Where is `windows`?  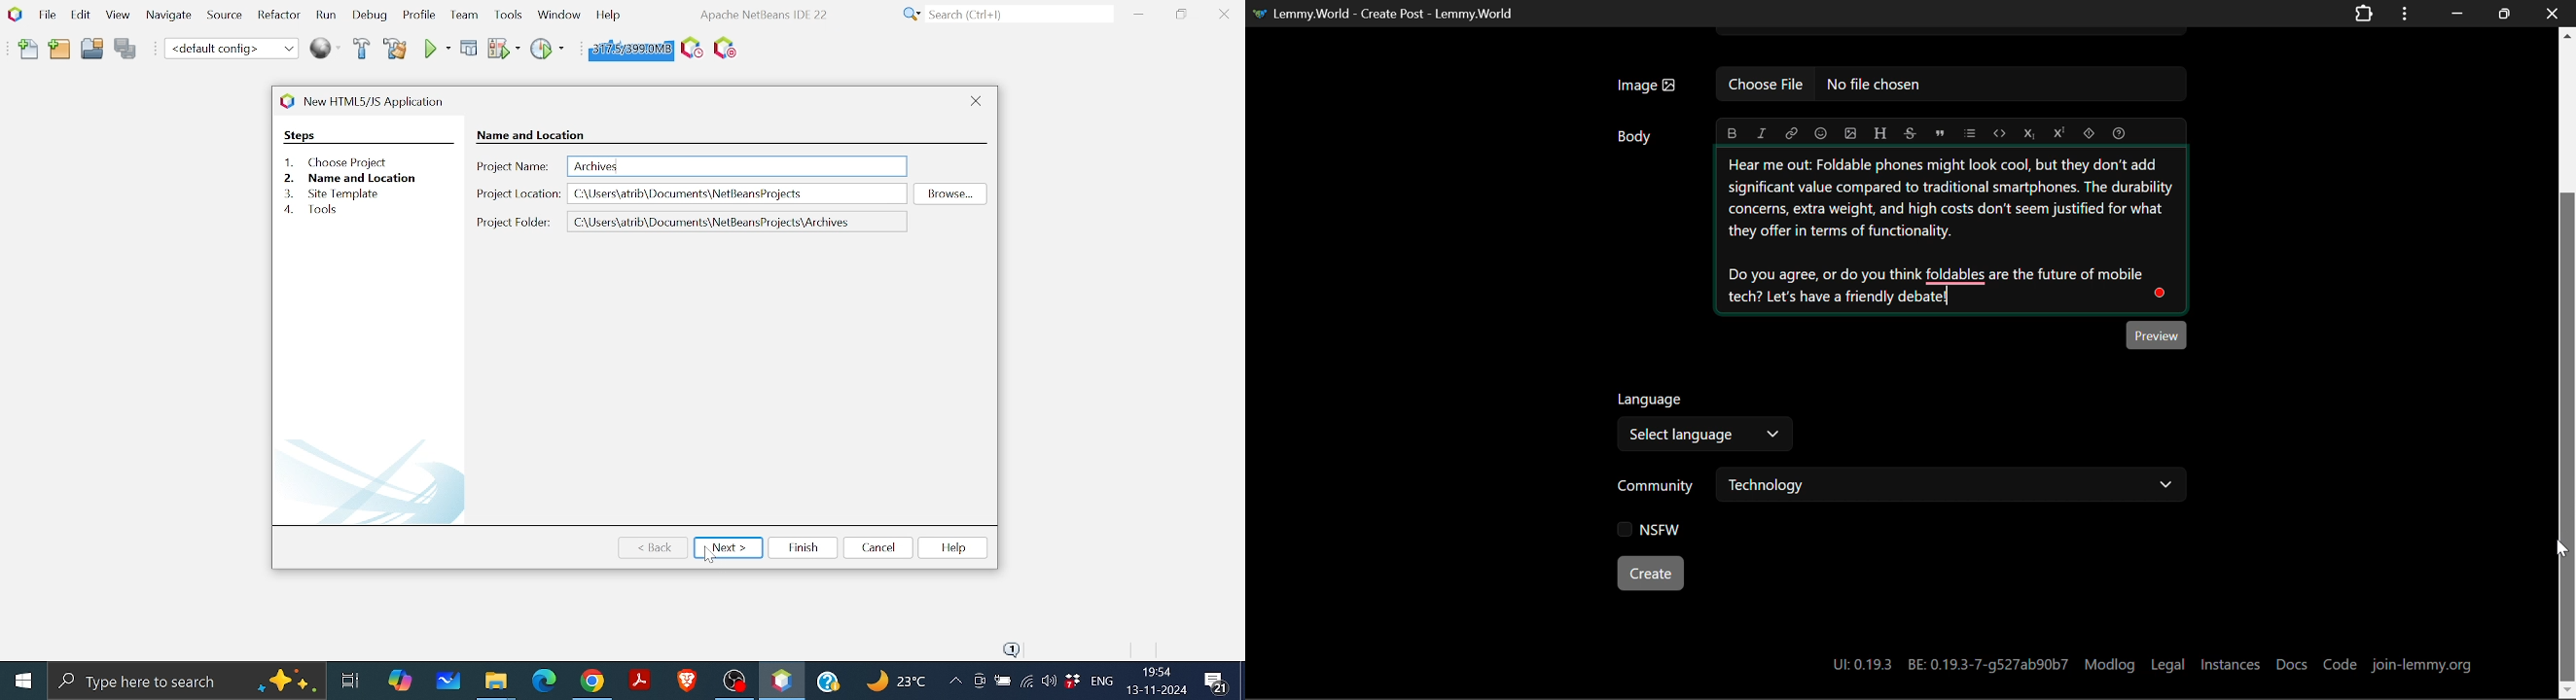 windows is located at coordinates (558, 13).